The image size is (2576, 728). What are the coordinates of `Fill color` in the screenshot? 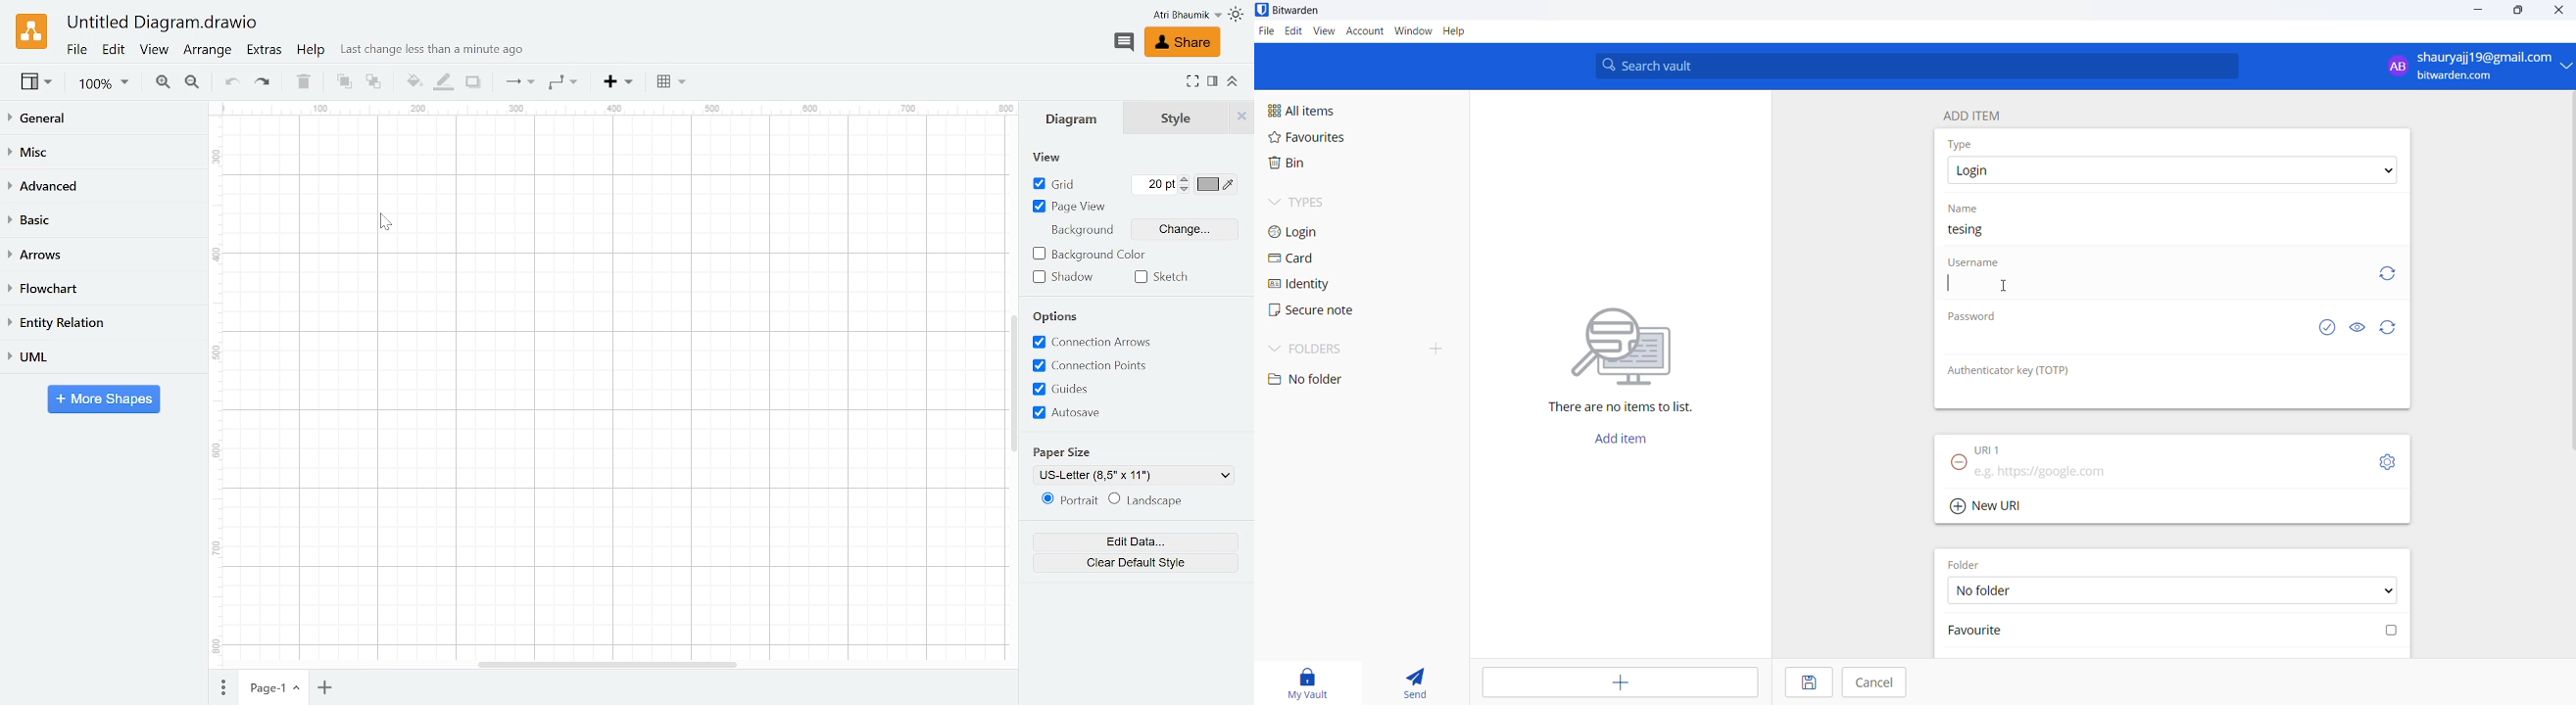 It's located at (413, 81).